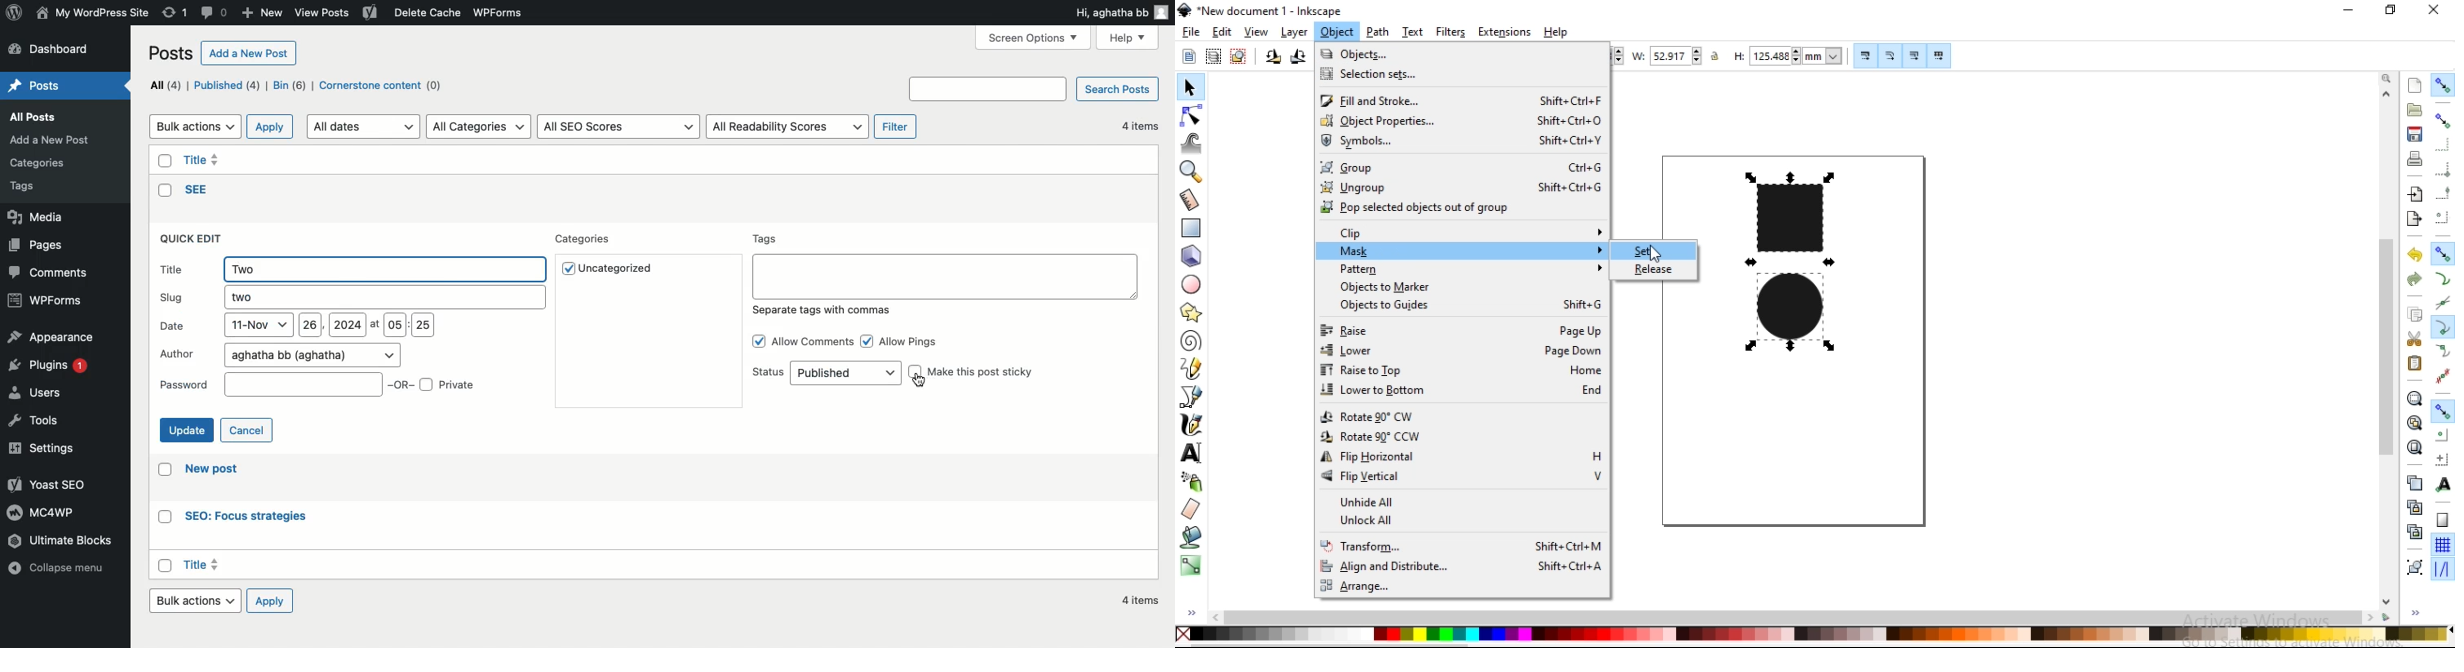  What do you see at coordinates (2442, 544) in the screenshot?
I see `snap to grids` at bounding box center [2442, 544].